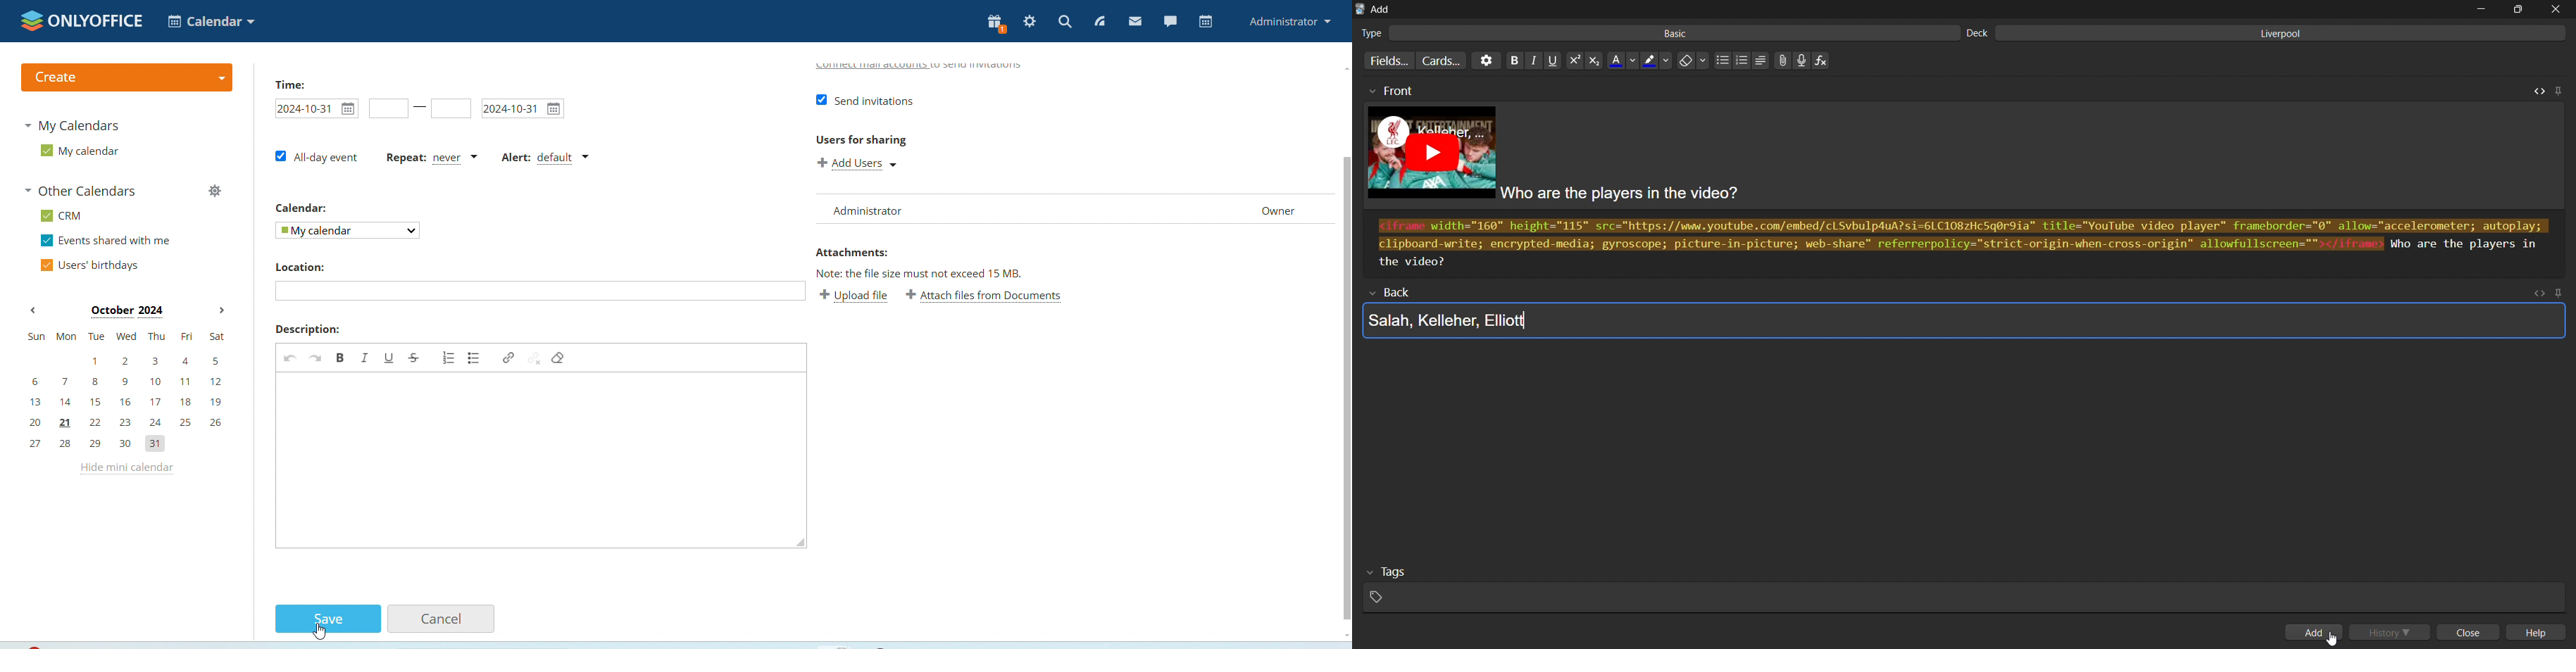 Image resolution: width=2576 pixels, height=672 pixels. I want to click on history, so click(2393, 631).